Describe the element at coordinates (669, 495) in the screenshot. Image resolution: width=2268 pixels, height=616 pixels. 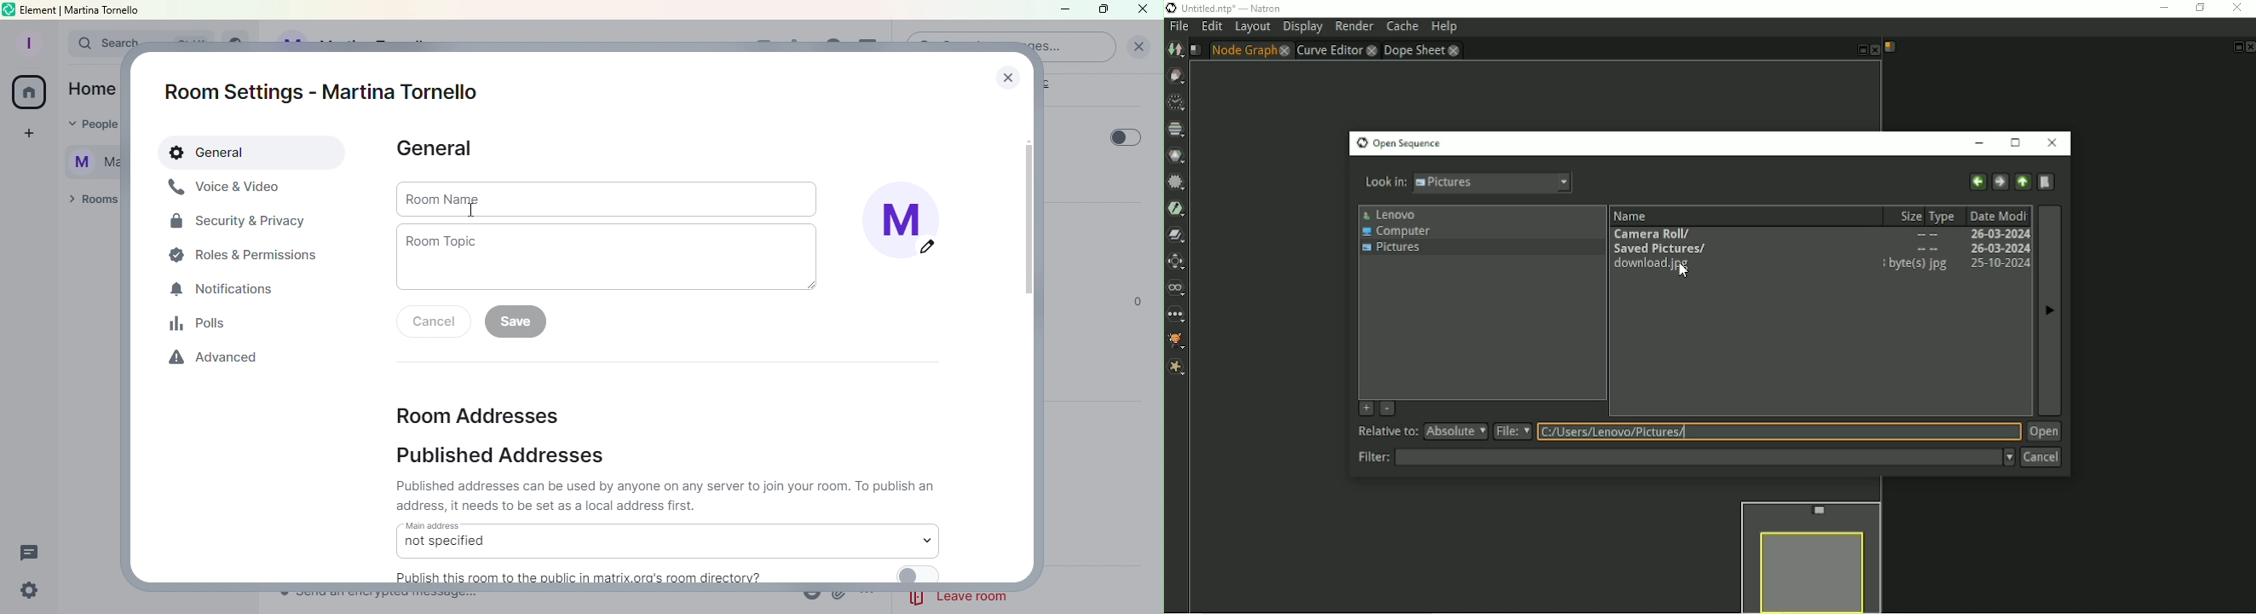
I see `published addresses can be used by anyone on any server to join your room. To publish an adress, it needs to be set as local address first` at that location.